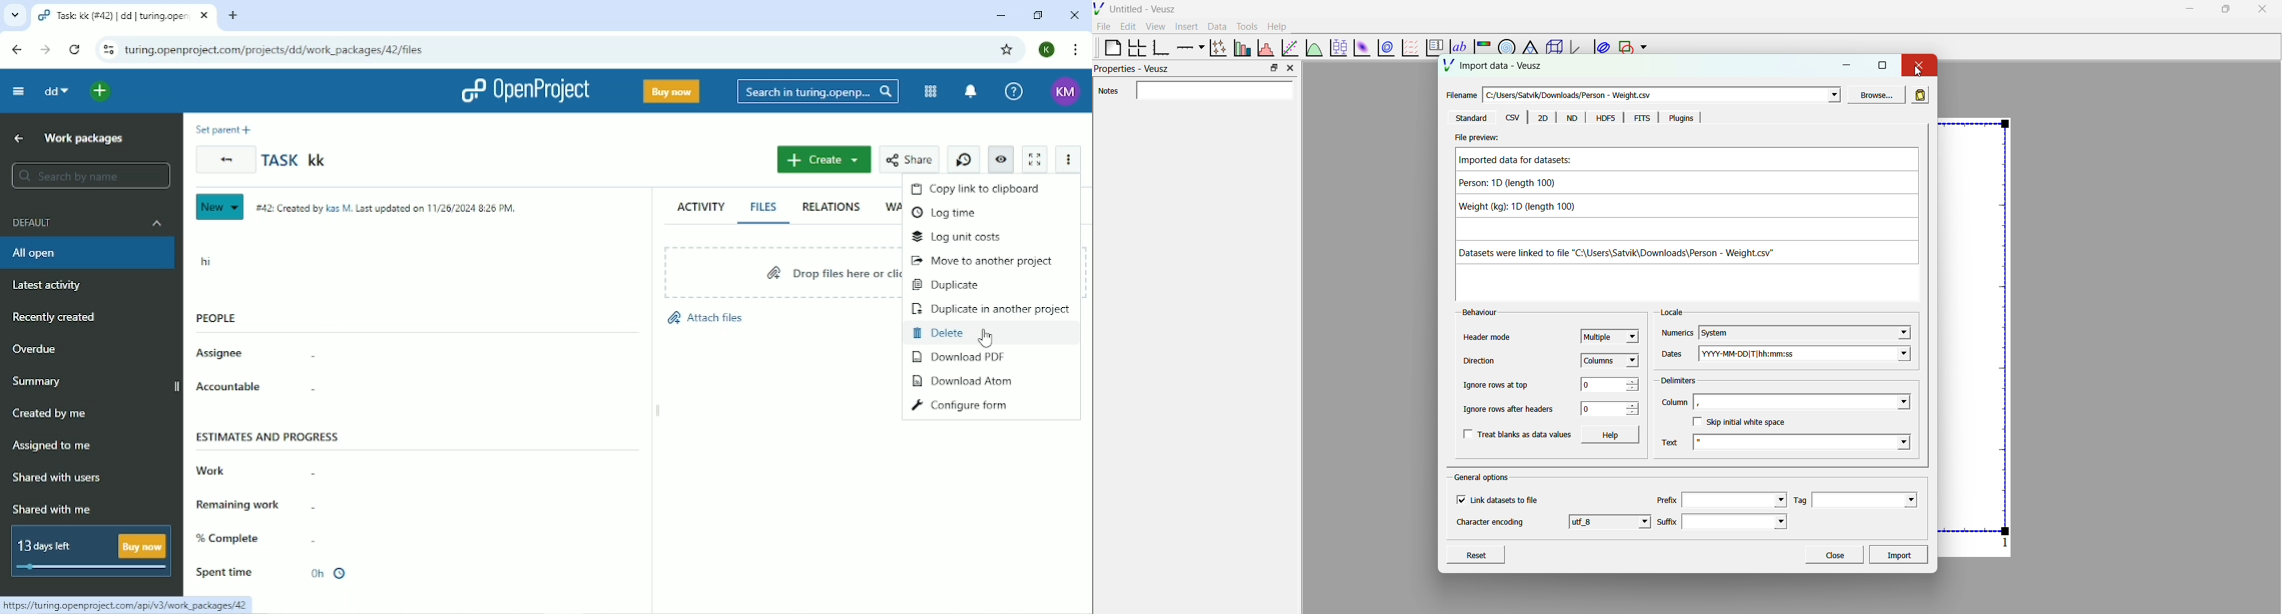  What do you see at coordinates (1277, 25) in the screenshot?
I see `help` at bounding box center [1277, 25].